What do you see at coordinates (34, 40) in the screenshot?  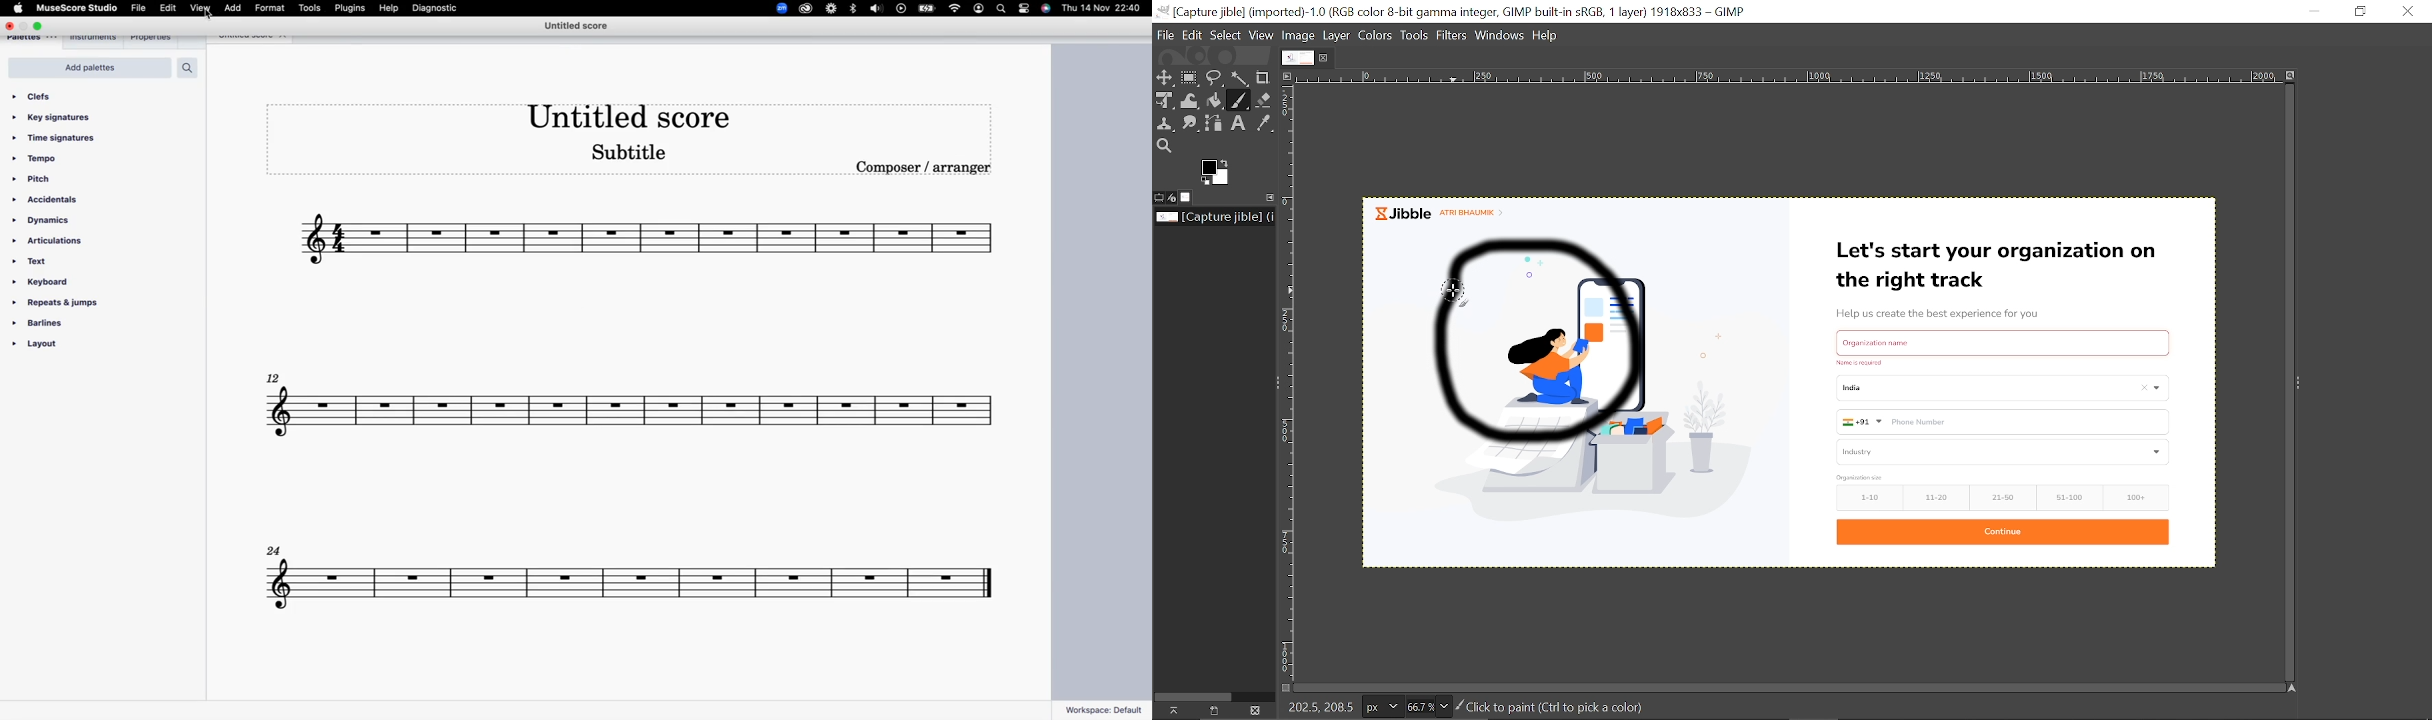 I see `palettes` at bounding box center [34, 40].